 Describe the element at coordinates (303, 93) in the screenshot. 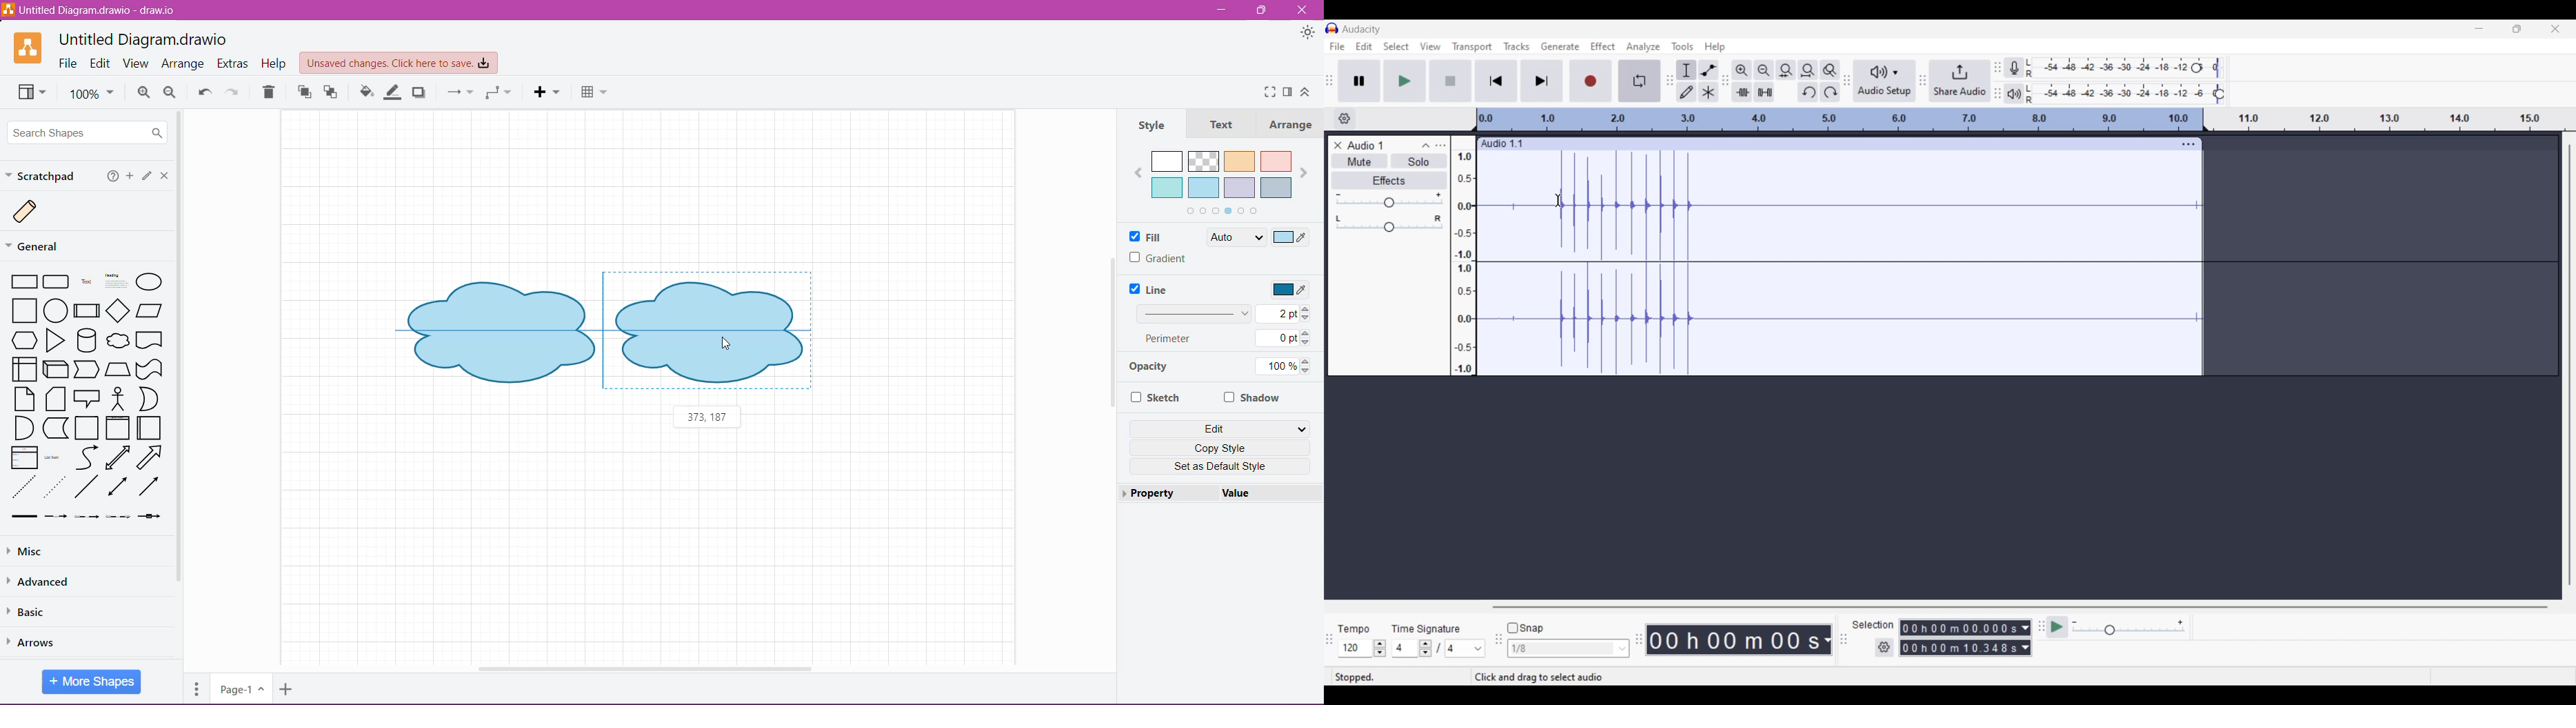

I see `To Front` at that location.